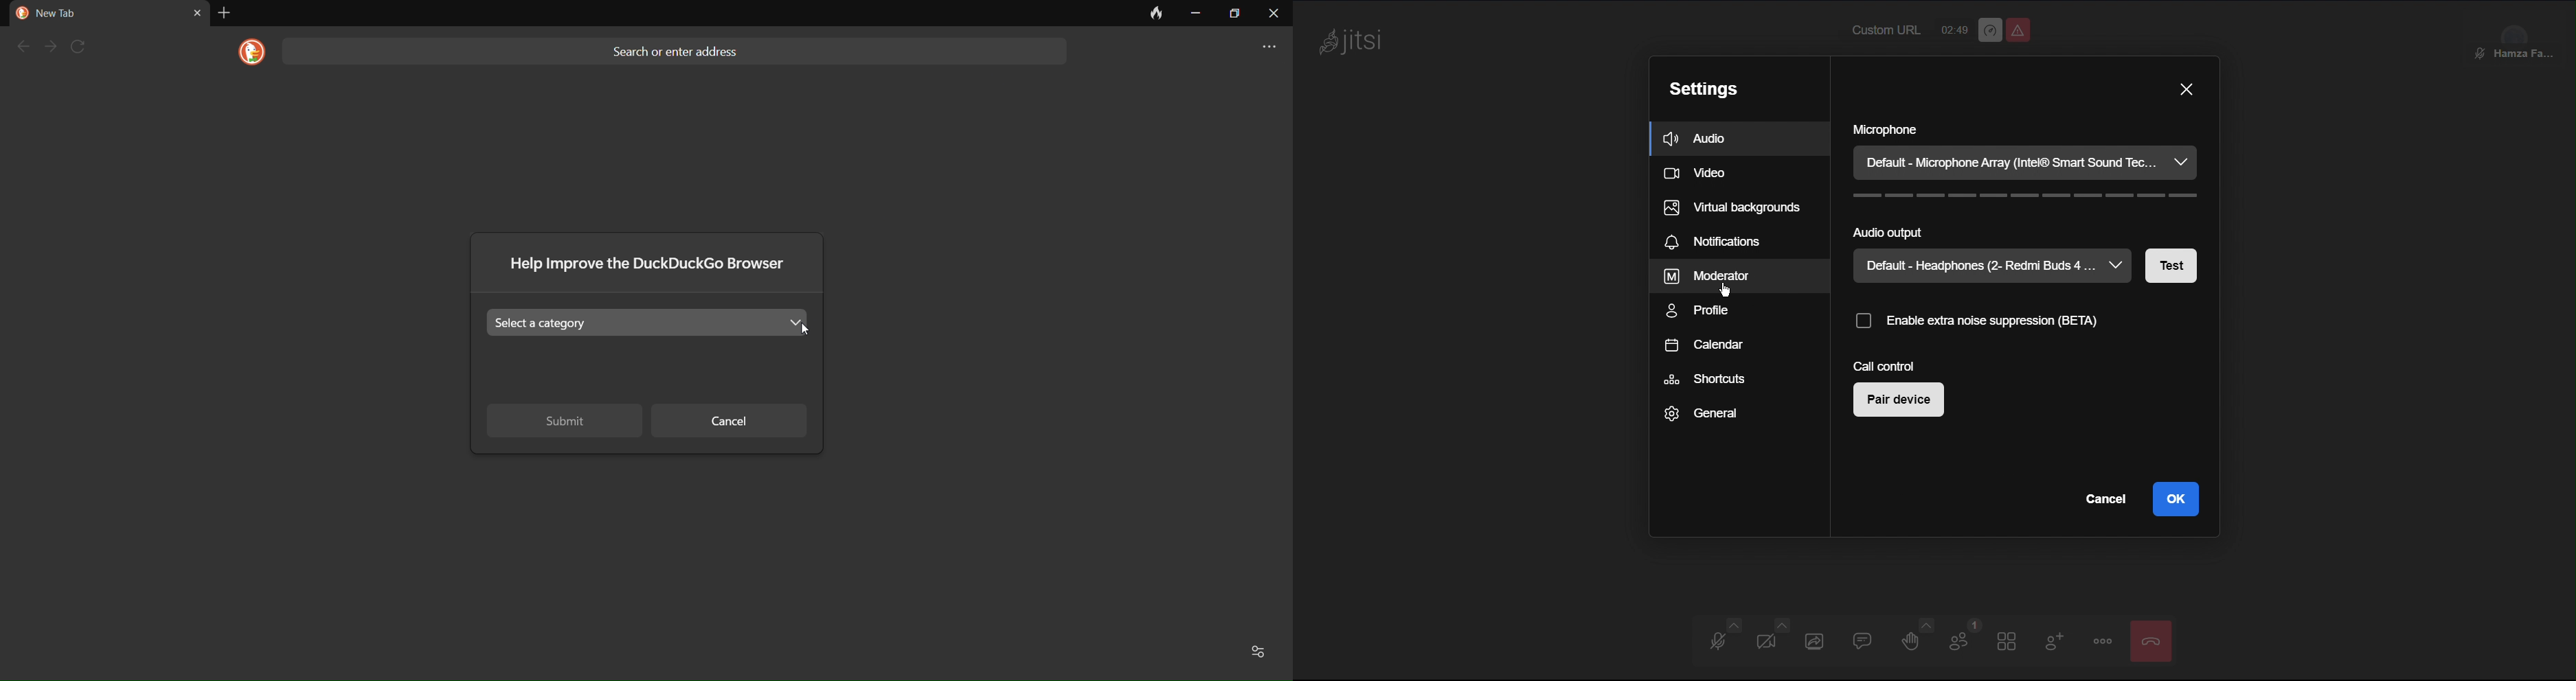  Describe the element at coordinates (2007, 321) in the screenshot. I see `Enable extra noise suppression(BETA)` at that location.